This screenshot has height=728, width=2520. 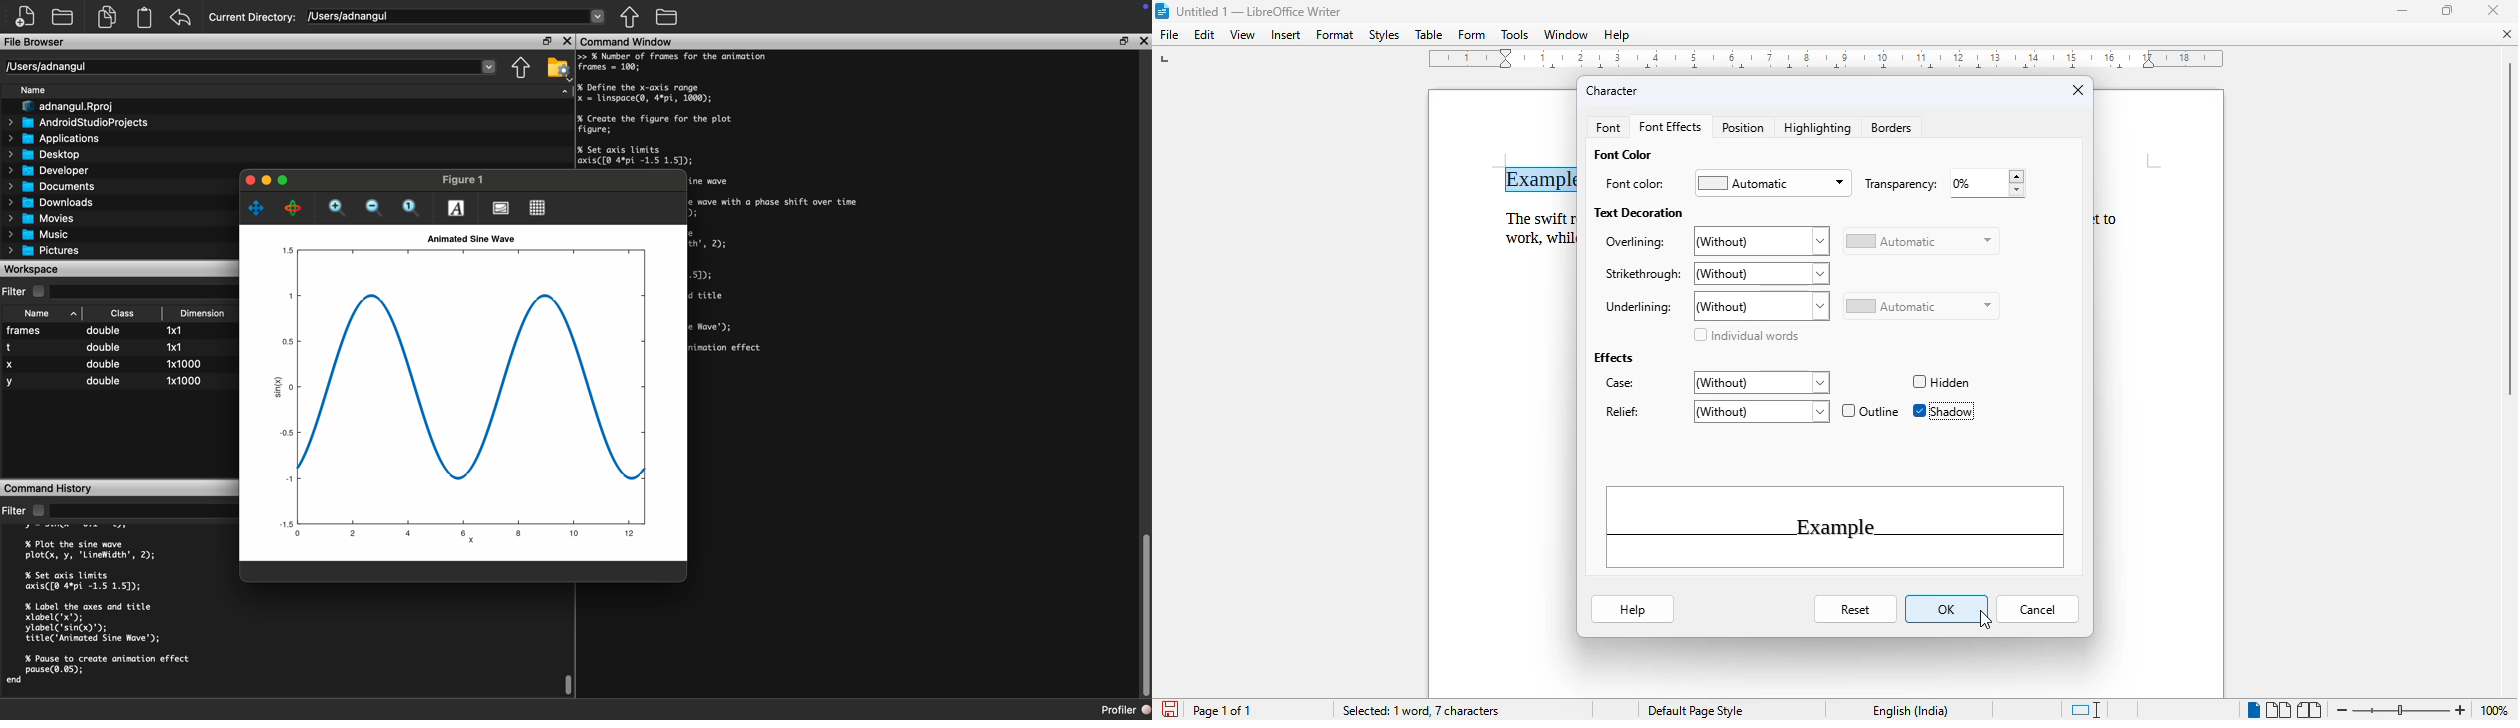 What do you see at coordinates (1921, 241) in the screenshot?
I see `automatic` at bounding box center [1921, 241].